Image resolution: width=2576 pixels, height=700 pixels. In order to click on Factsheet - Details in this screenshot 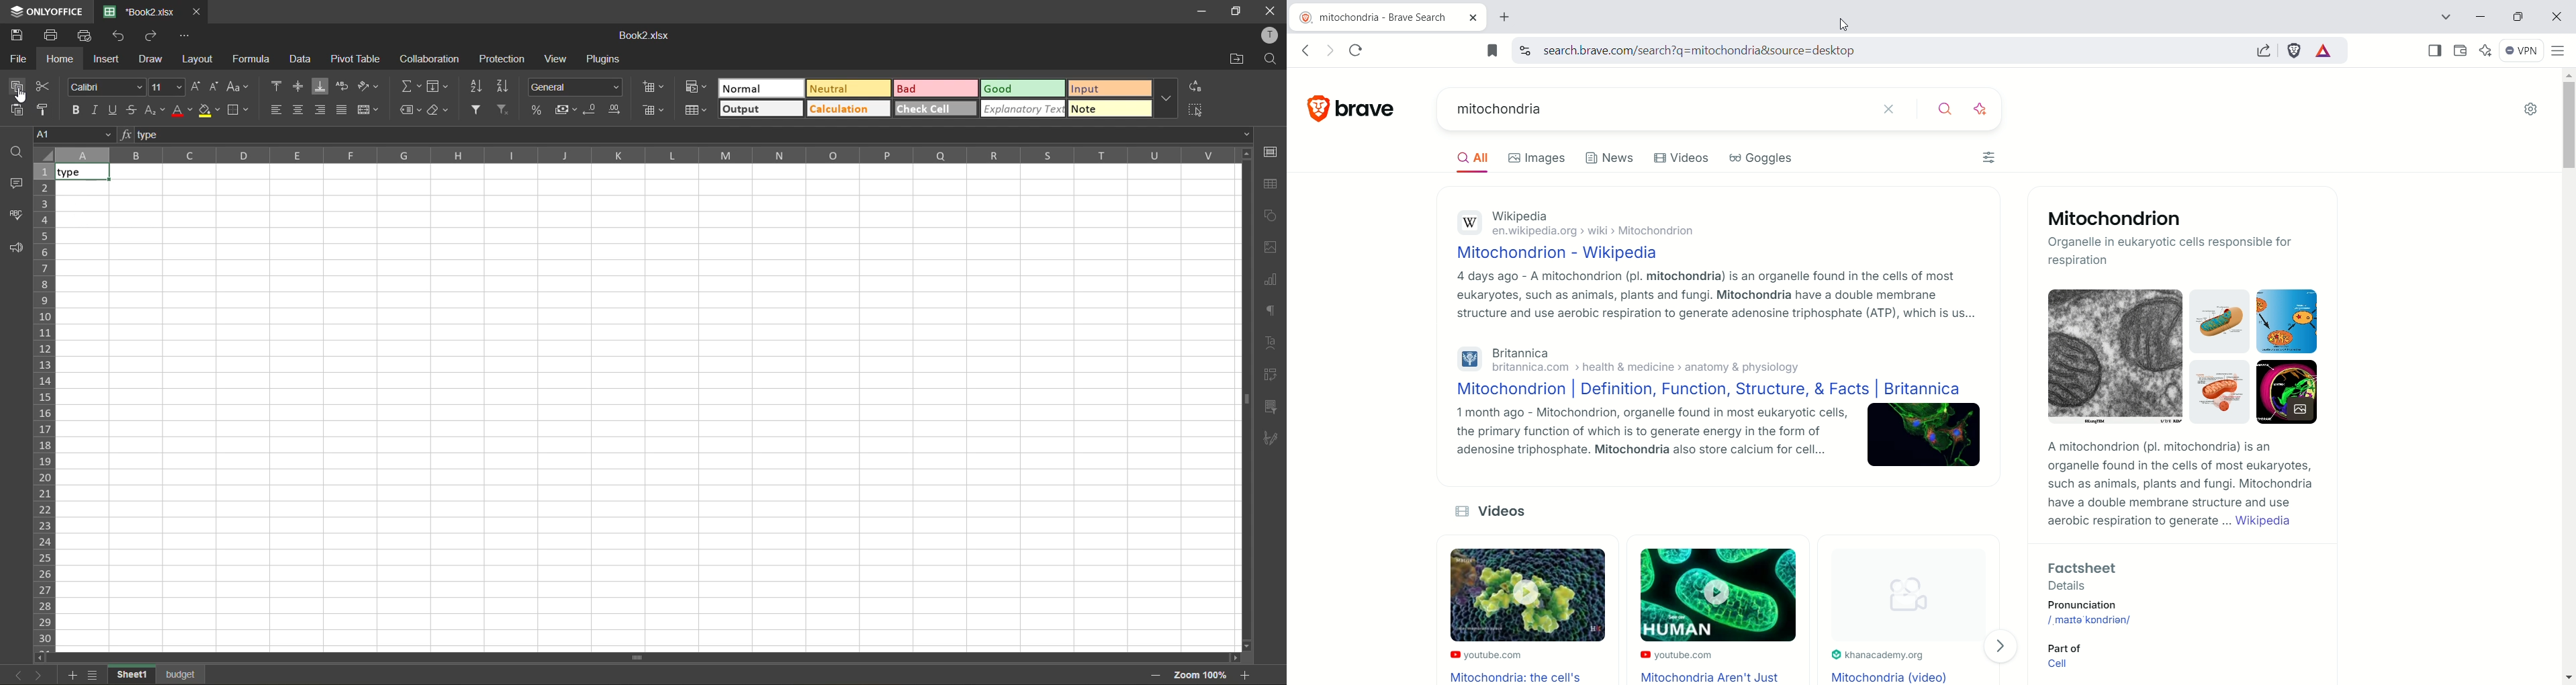, I will do `click(2170, 574)`.